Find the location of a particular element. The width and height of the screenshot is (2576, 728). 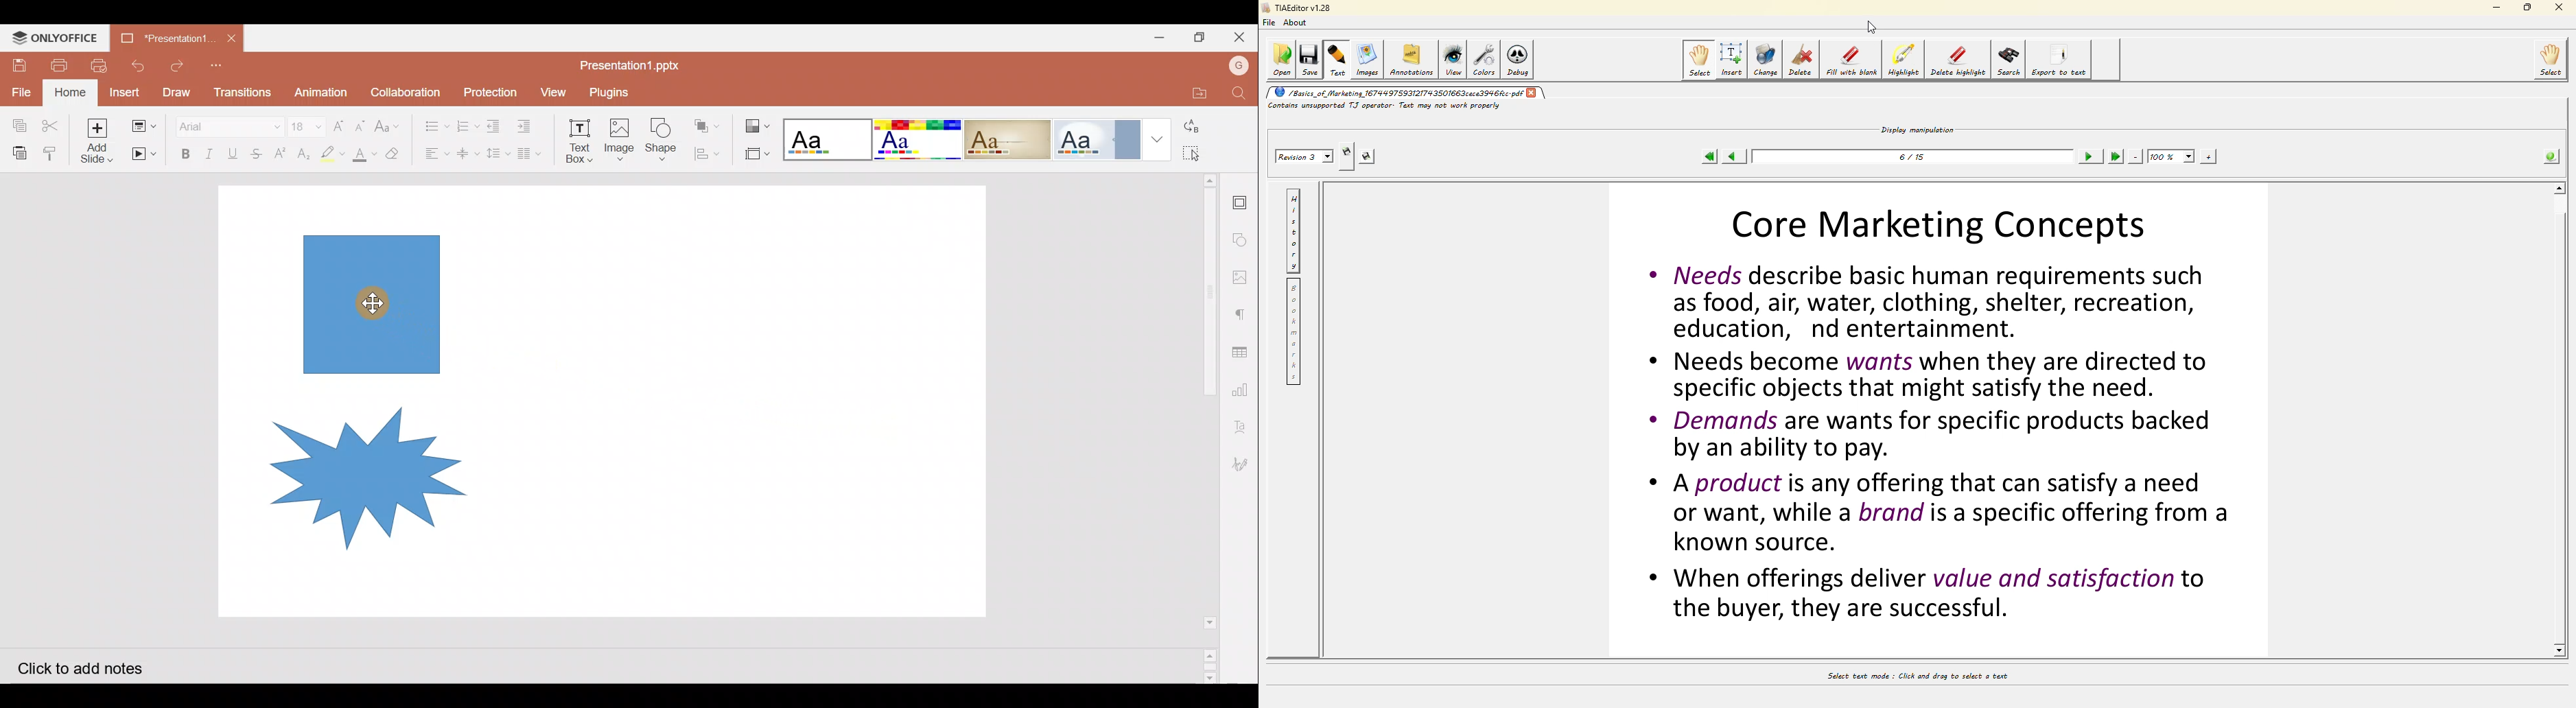

Decrease font size is located at coordinates (363, 124).